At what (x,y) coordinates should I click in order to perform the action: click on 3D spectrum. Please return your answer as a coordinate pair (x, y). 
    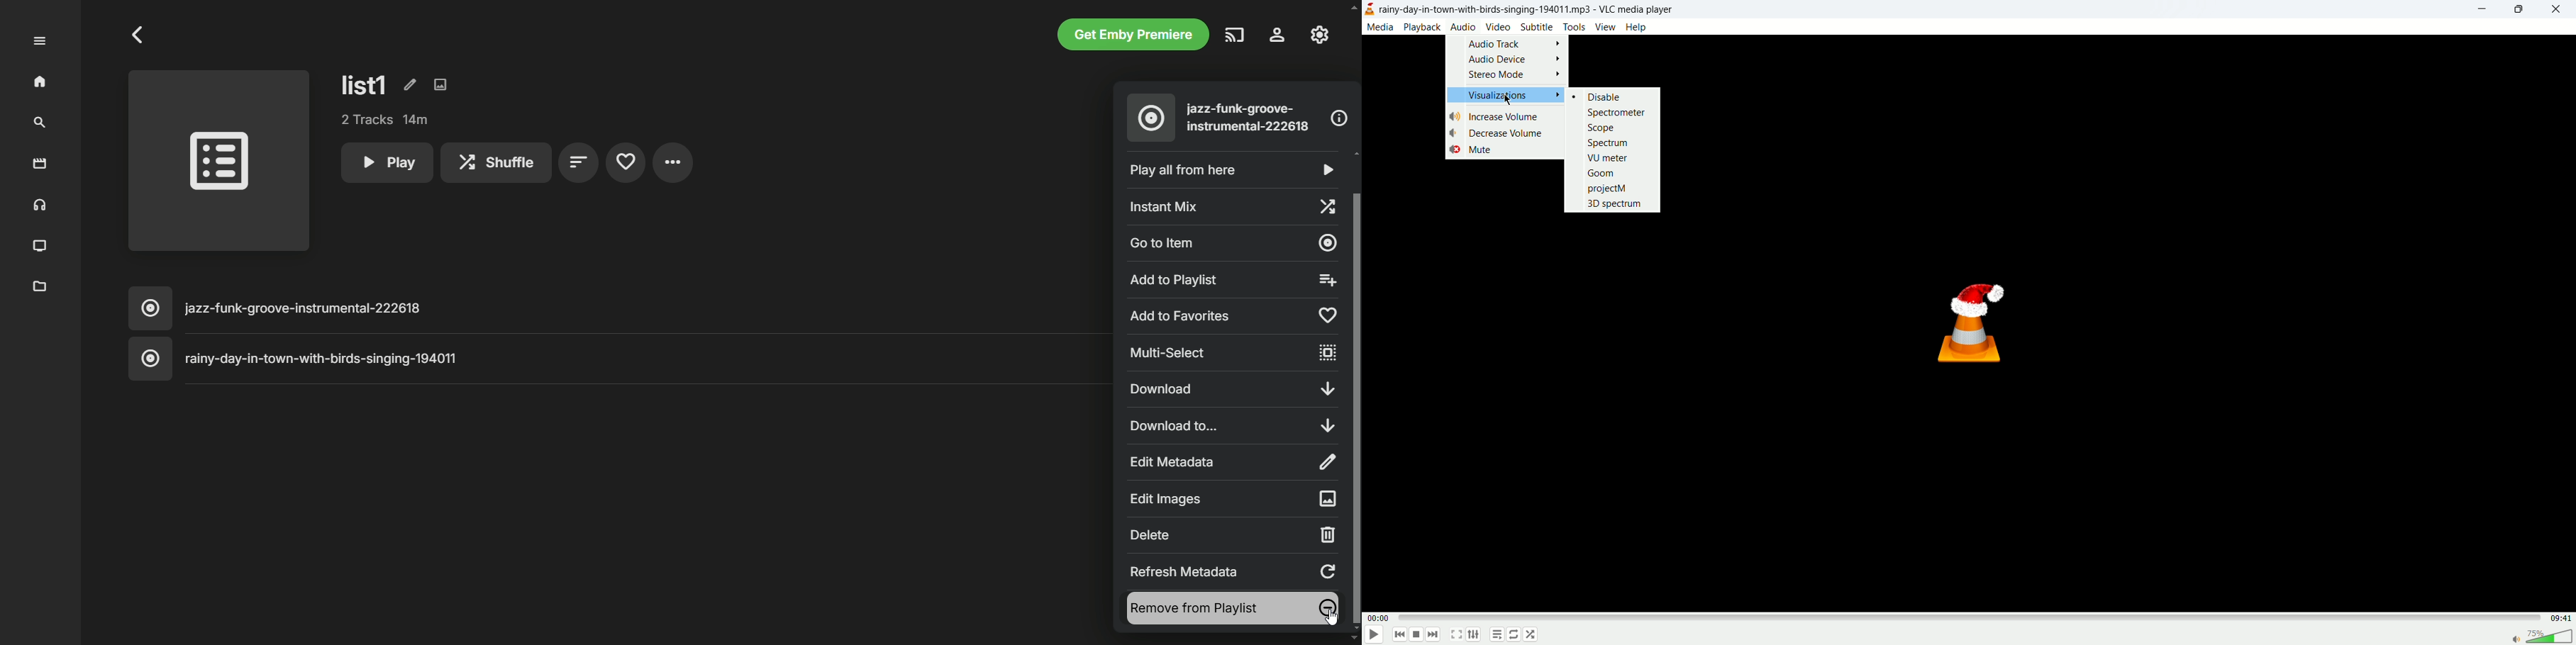
    Looking at the image, I should click on (1610, 205).